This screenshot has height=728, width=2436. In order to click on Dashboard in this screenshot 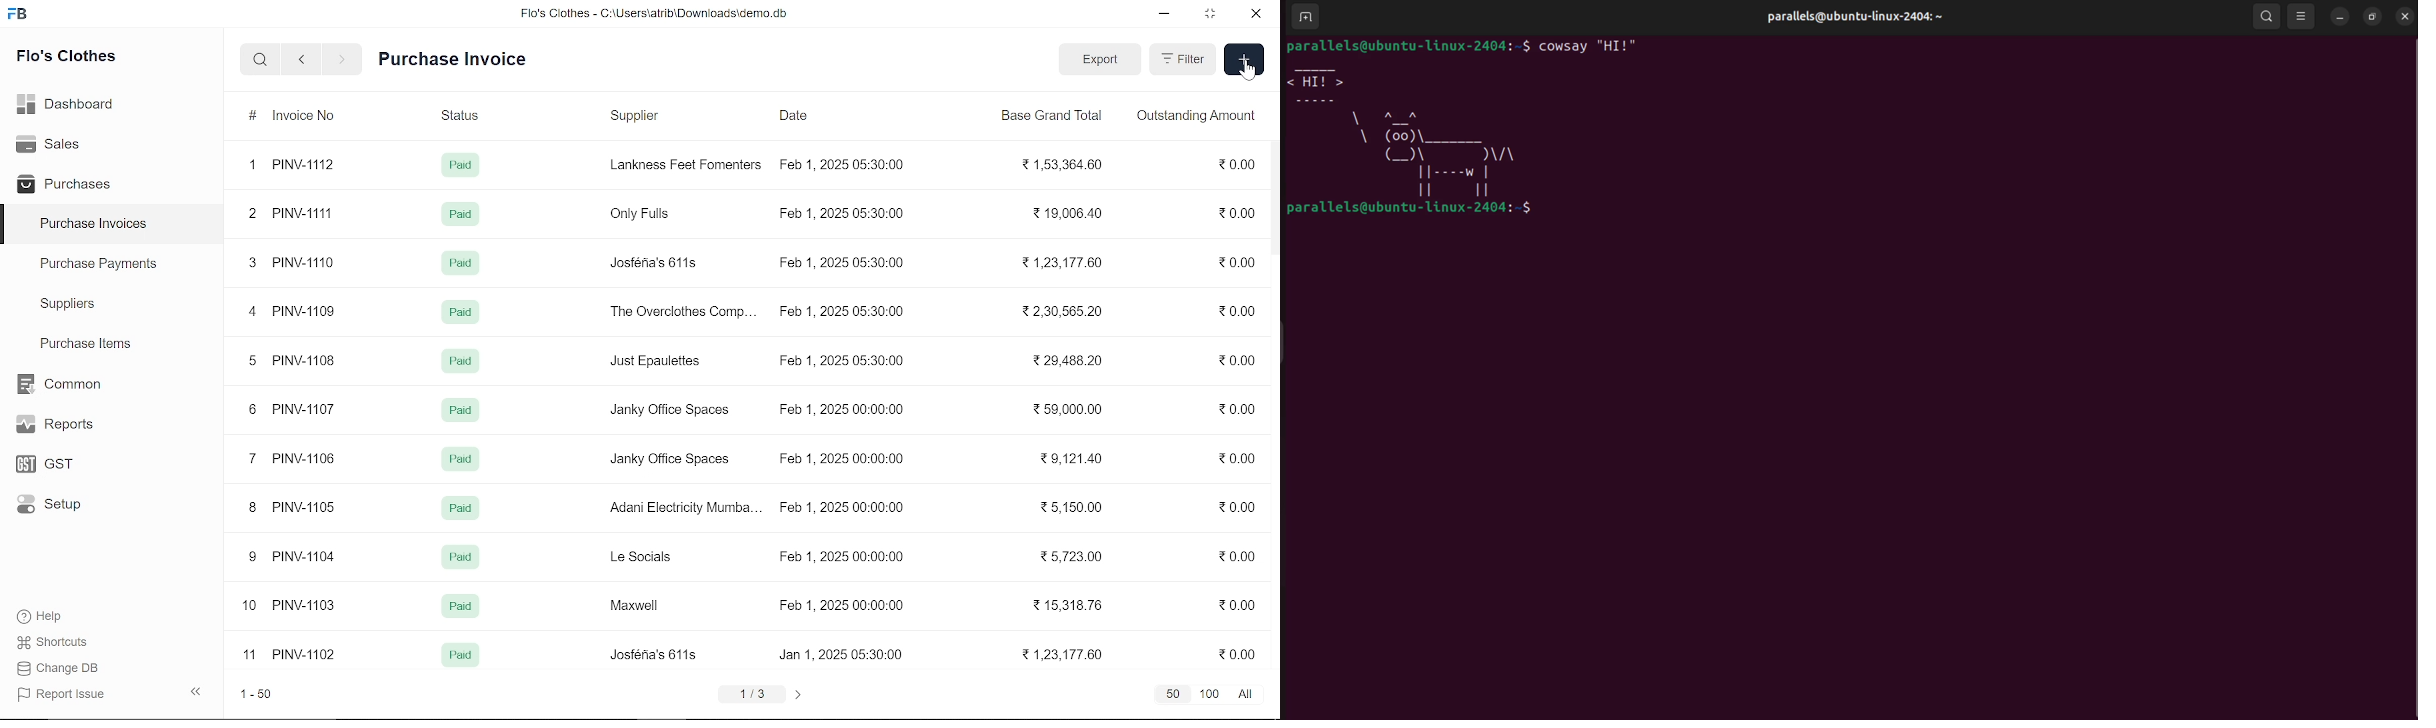, I will do `click(66, 102)`.